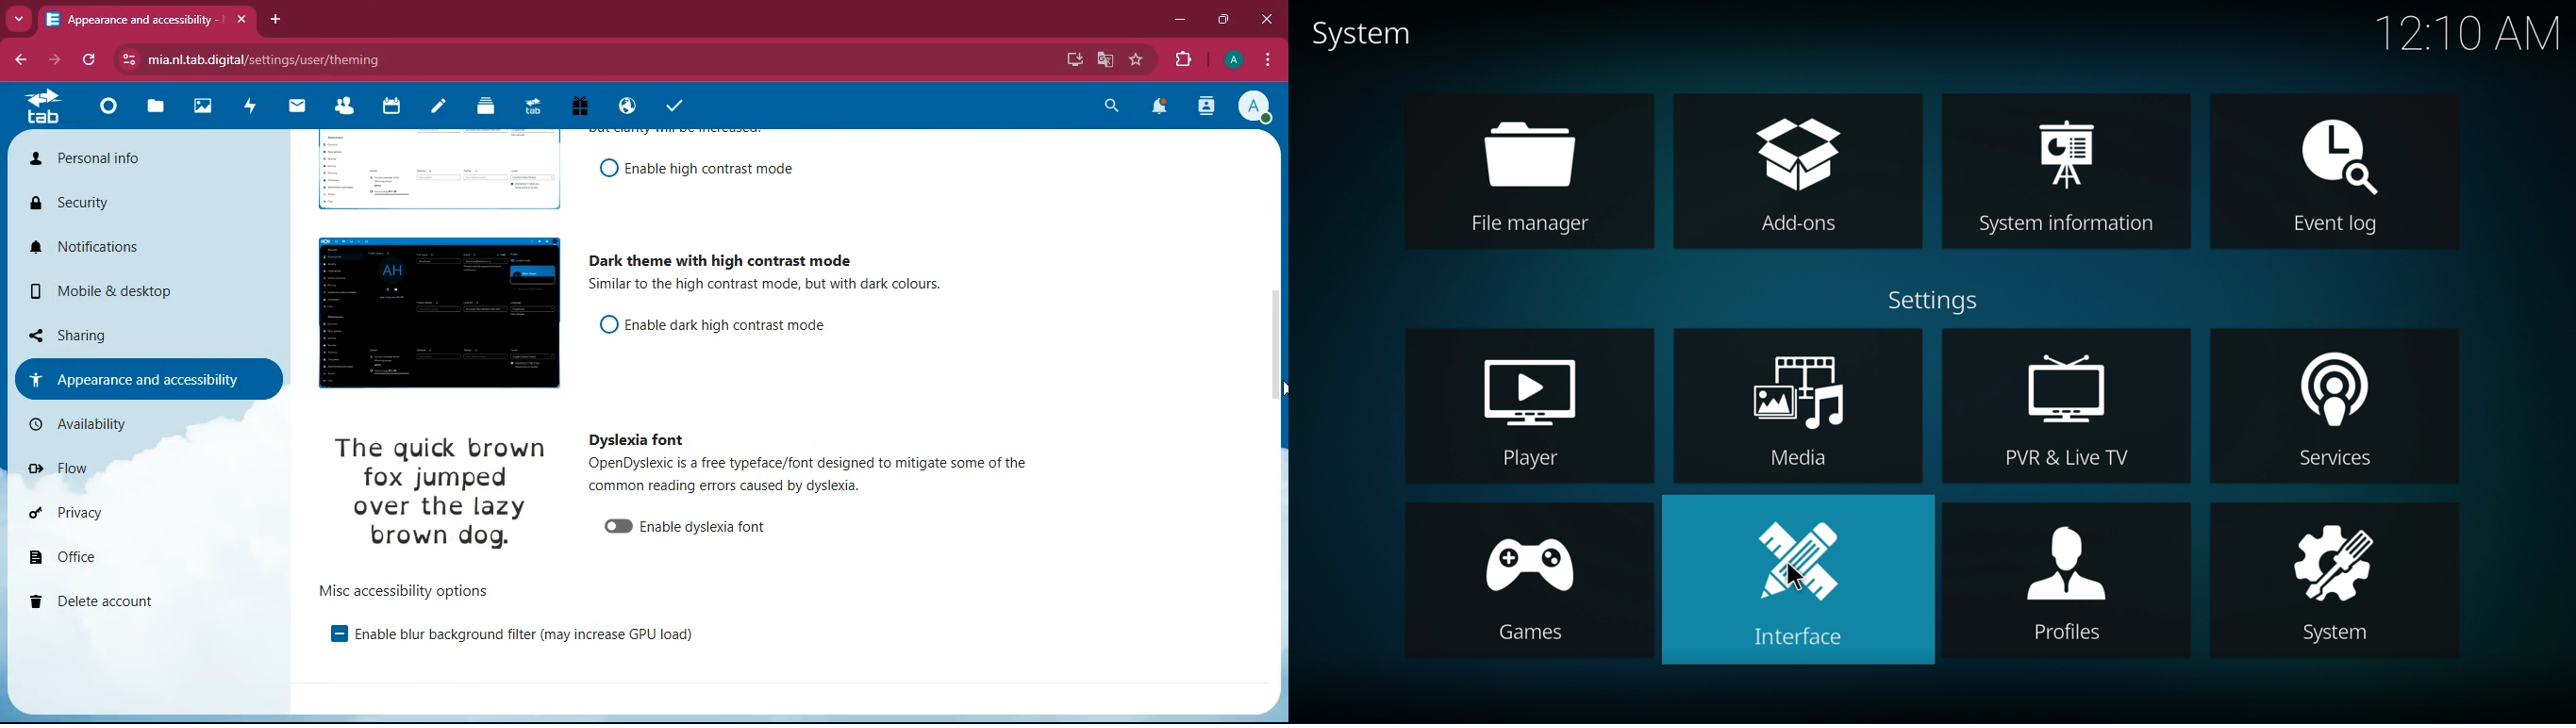  What do you see at coordinates (113, 110) in the screenshot?
I see `home` at bounding box center [113, 110].